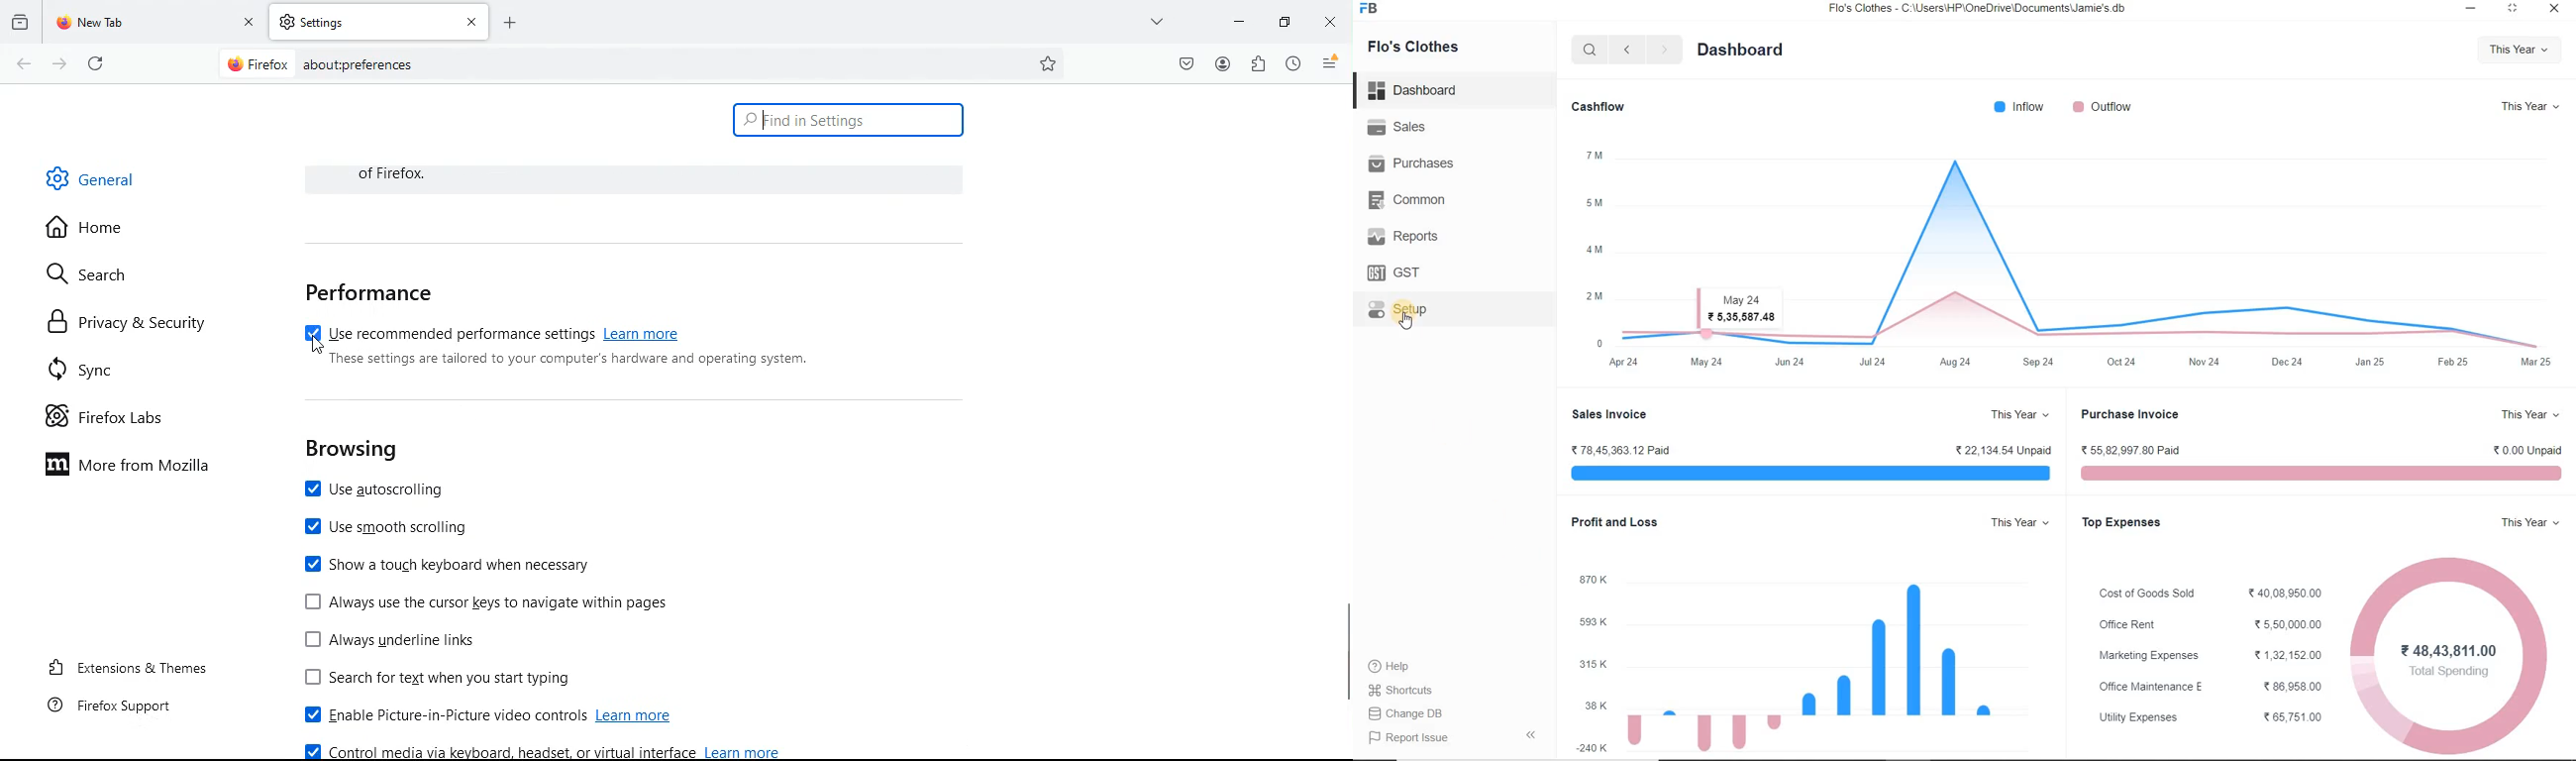  What do you see at coordinates (1331, 63) in the screenshot?
I see `menu` at bounding box center [1331, 63].